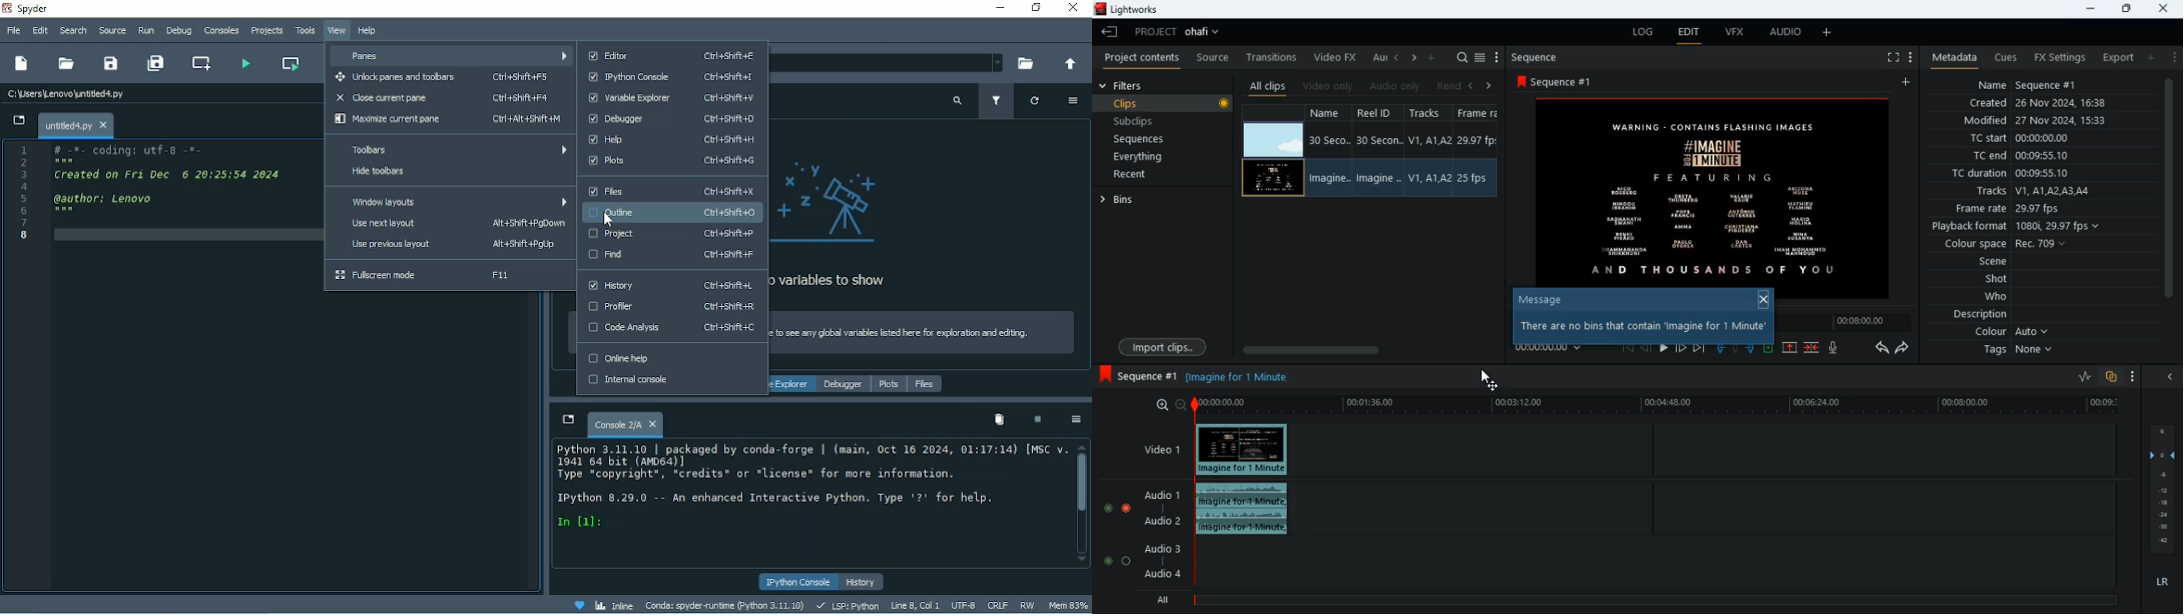 The width and height of the screenshot is (2184, 616). I want to click on Help Spyder, so click(578, 605).